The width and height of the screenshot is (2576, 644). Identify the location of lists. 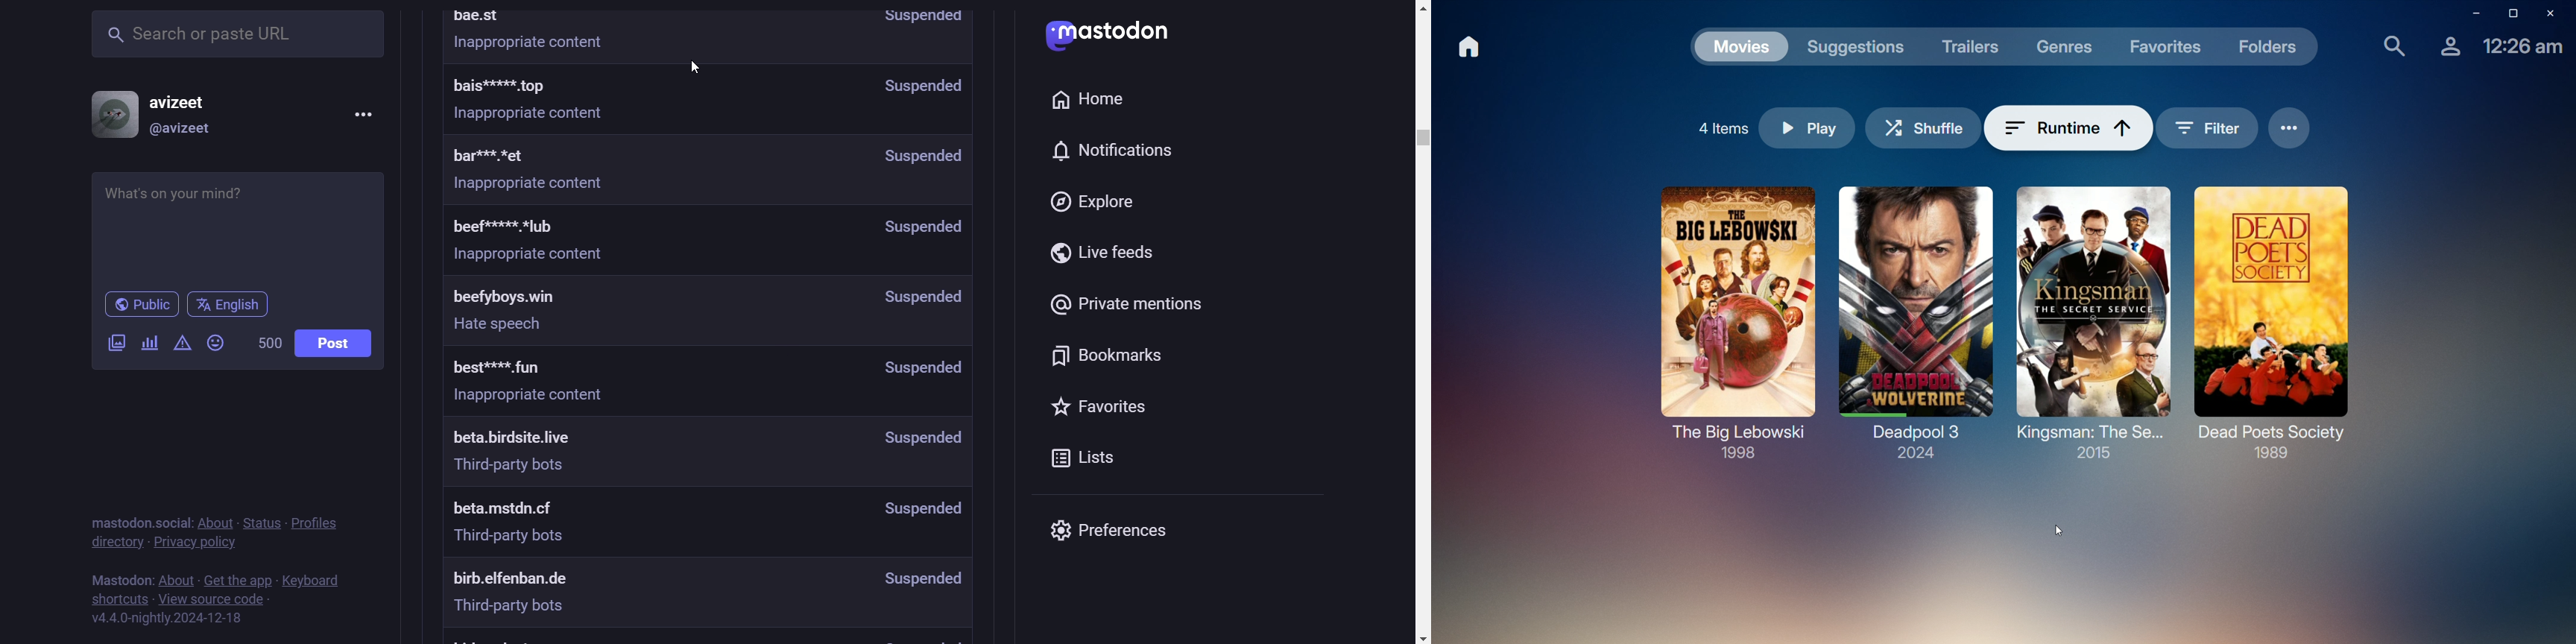
(1044, 460).